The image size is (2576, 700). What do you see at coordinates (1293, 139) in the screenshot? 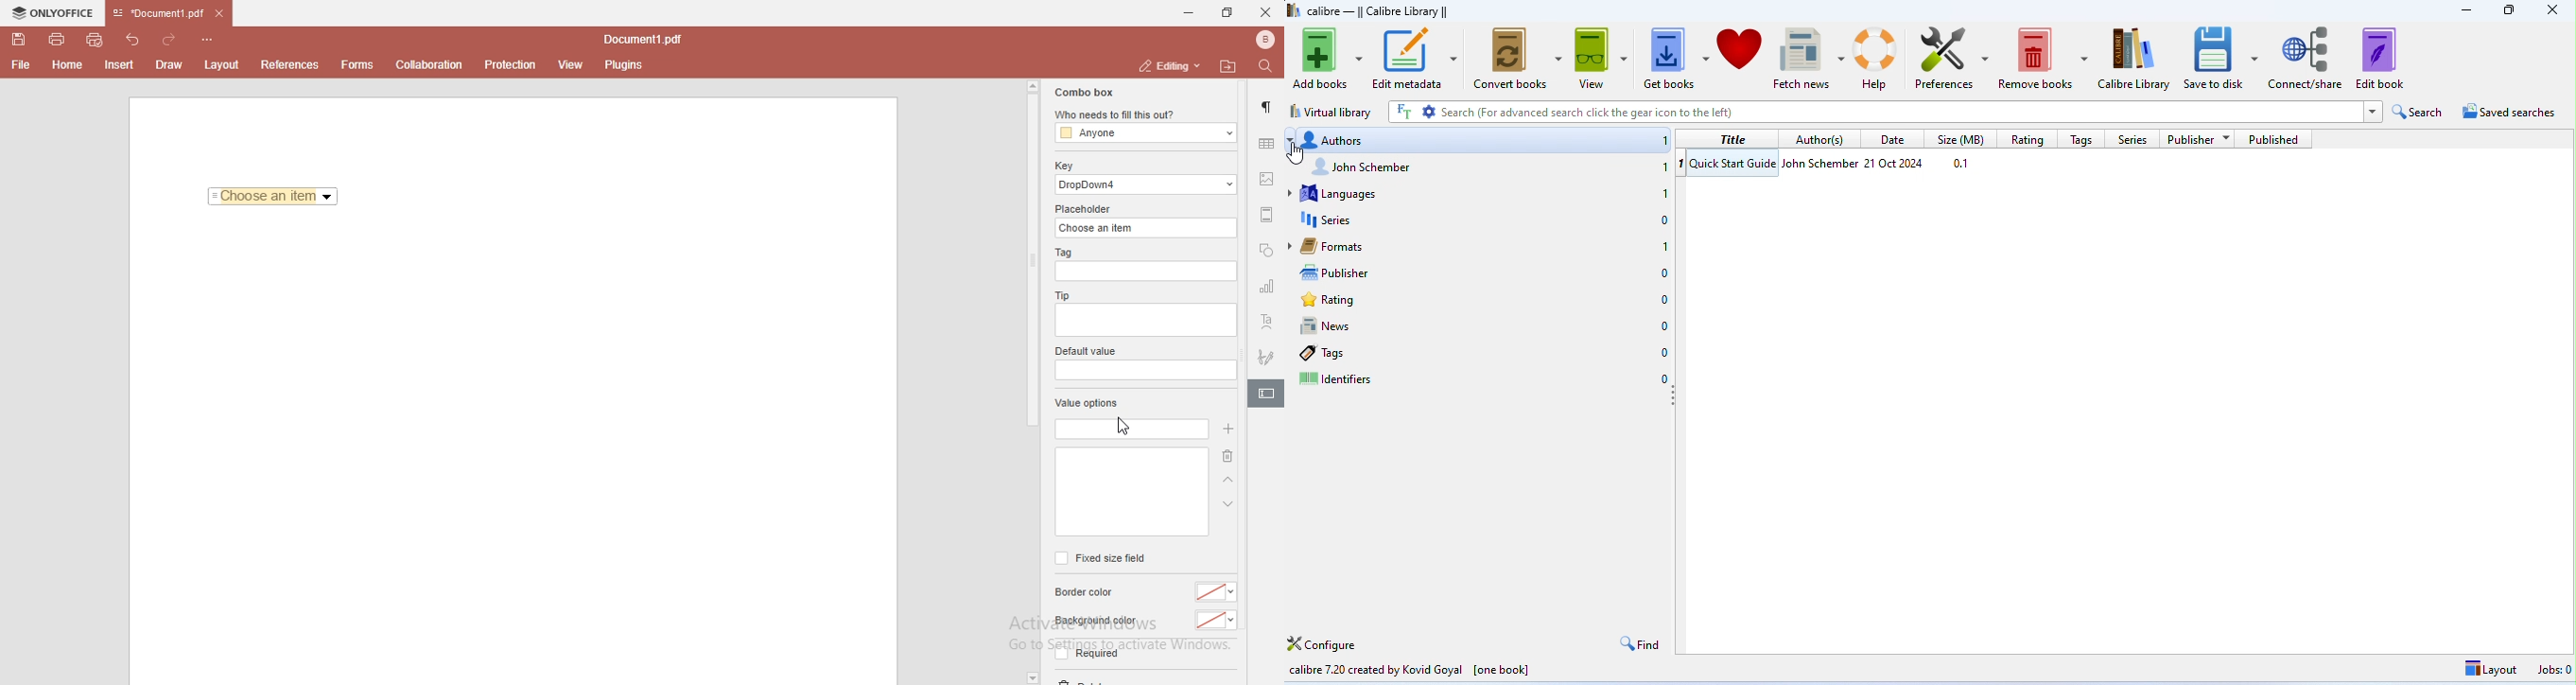
I see `expand authors` at bounding box center [1293, 139].